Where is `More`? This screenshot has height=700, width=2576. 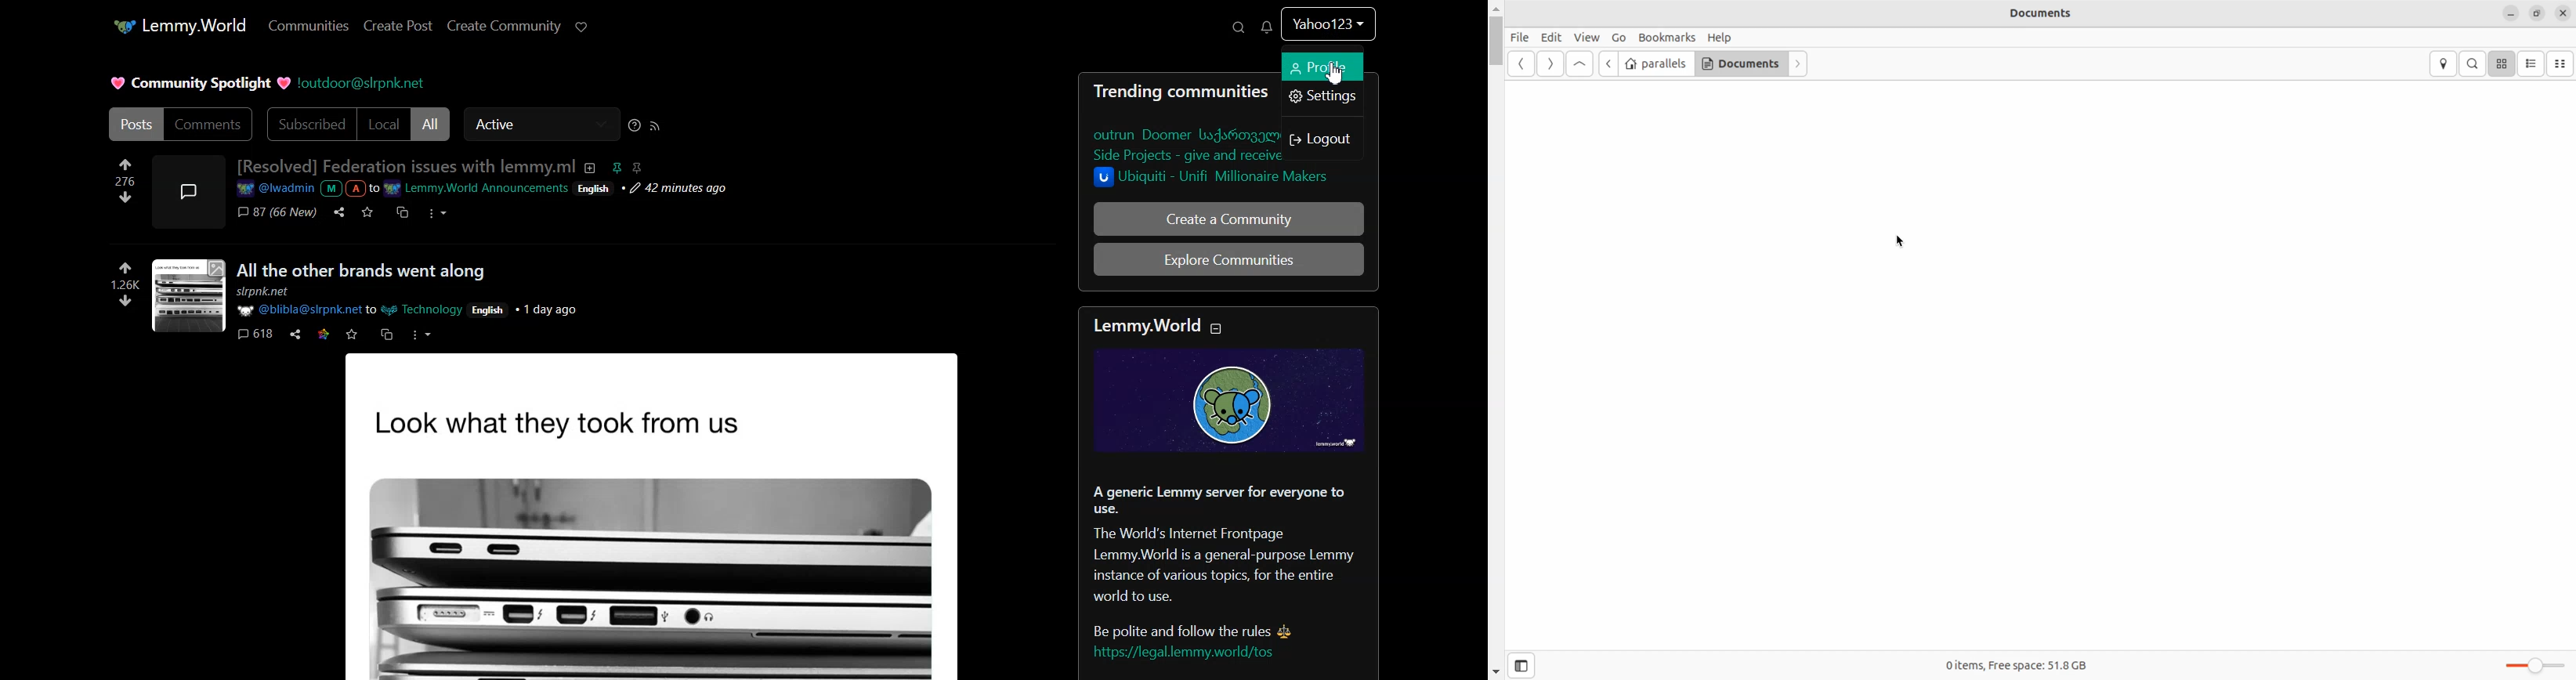
More is located at coordinates (437, 212).